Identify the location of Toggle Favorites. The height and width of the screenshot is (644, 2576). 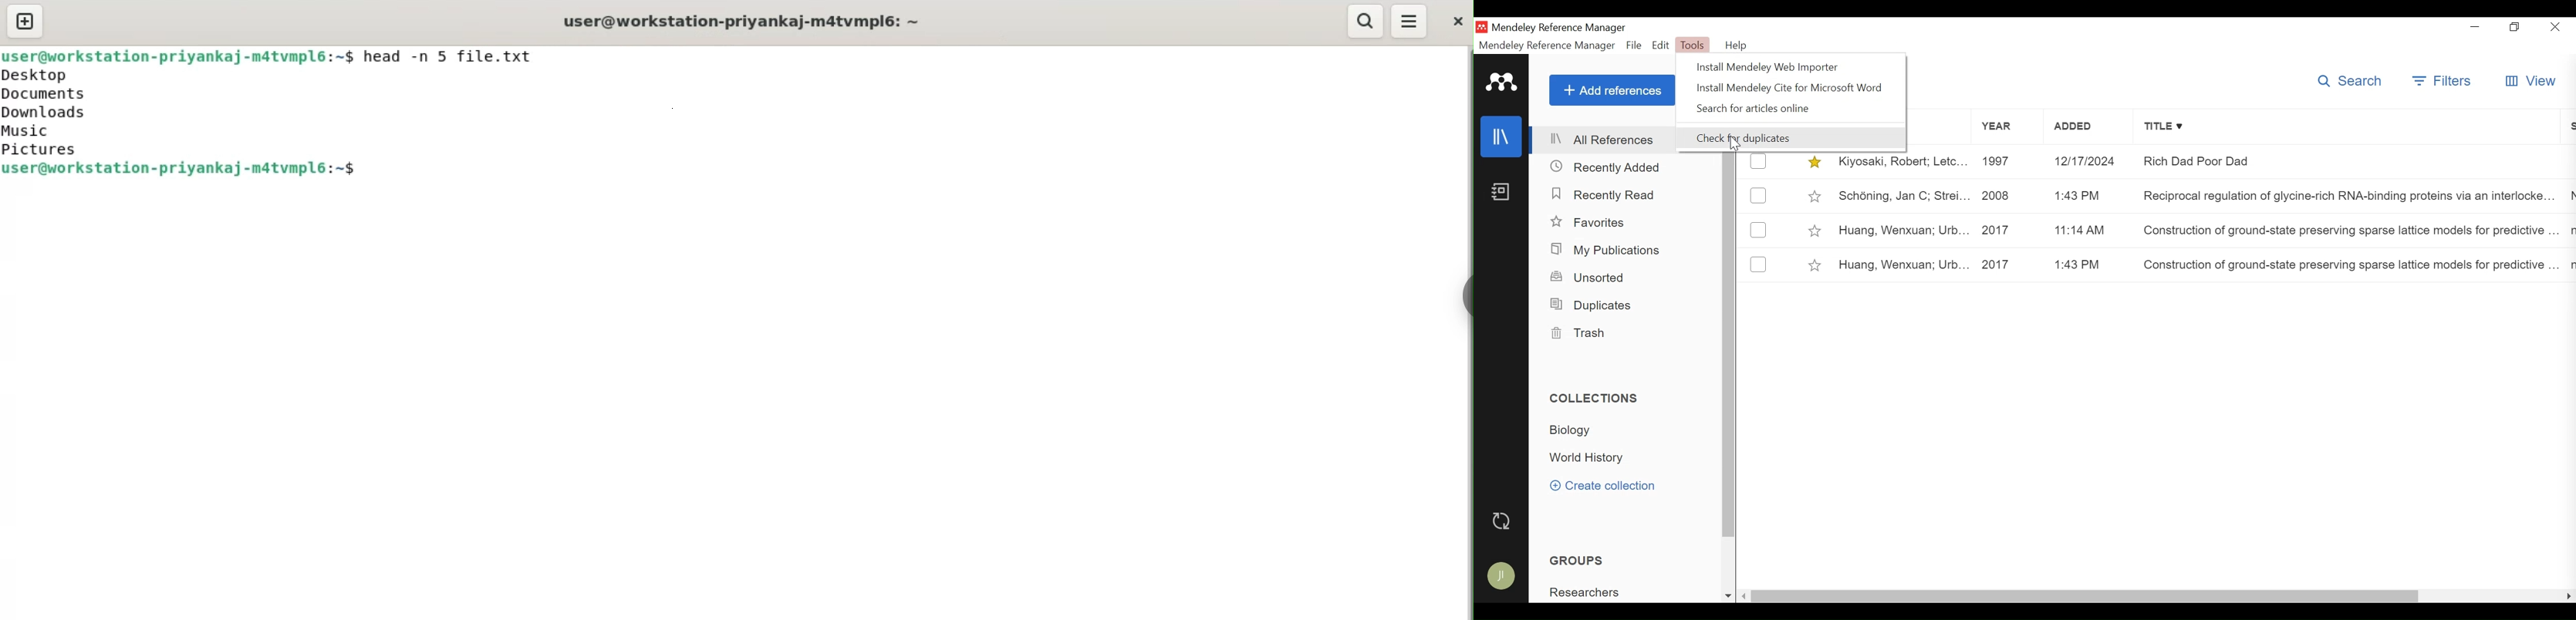
(1814, 230).